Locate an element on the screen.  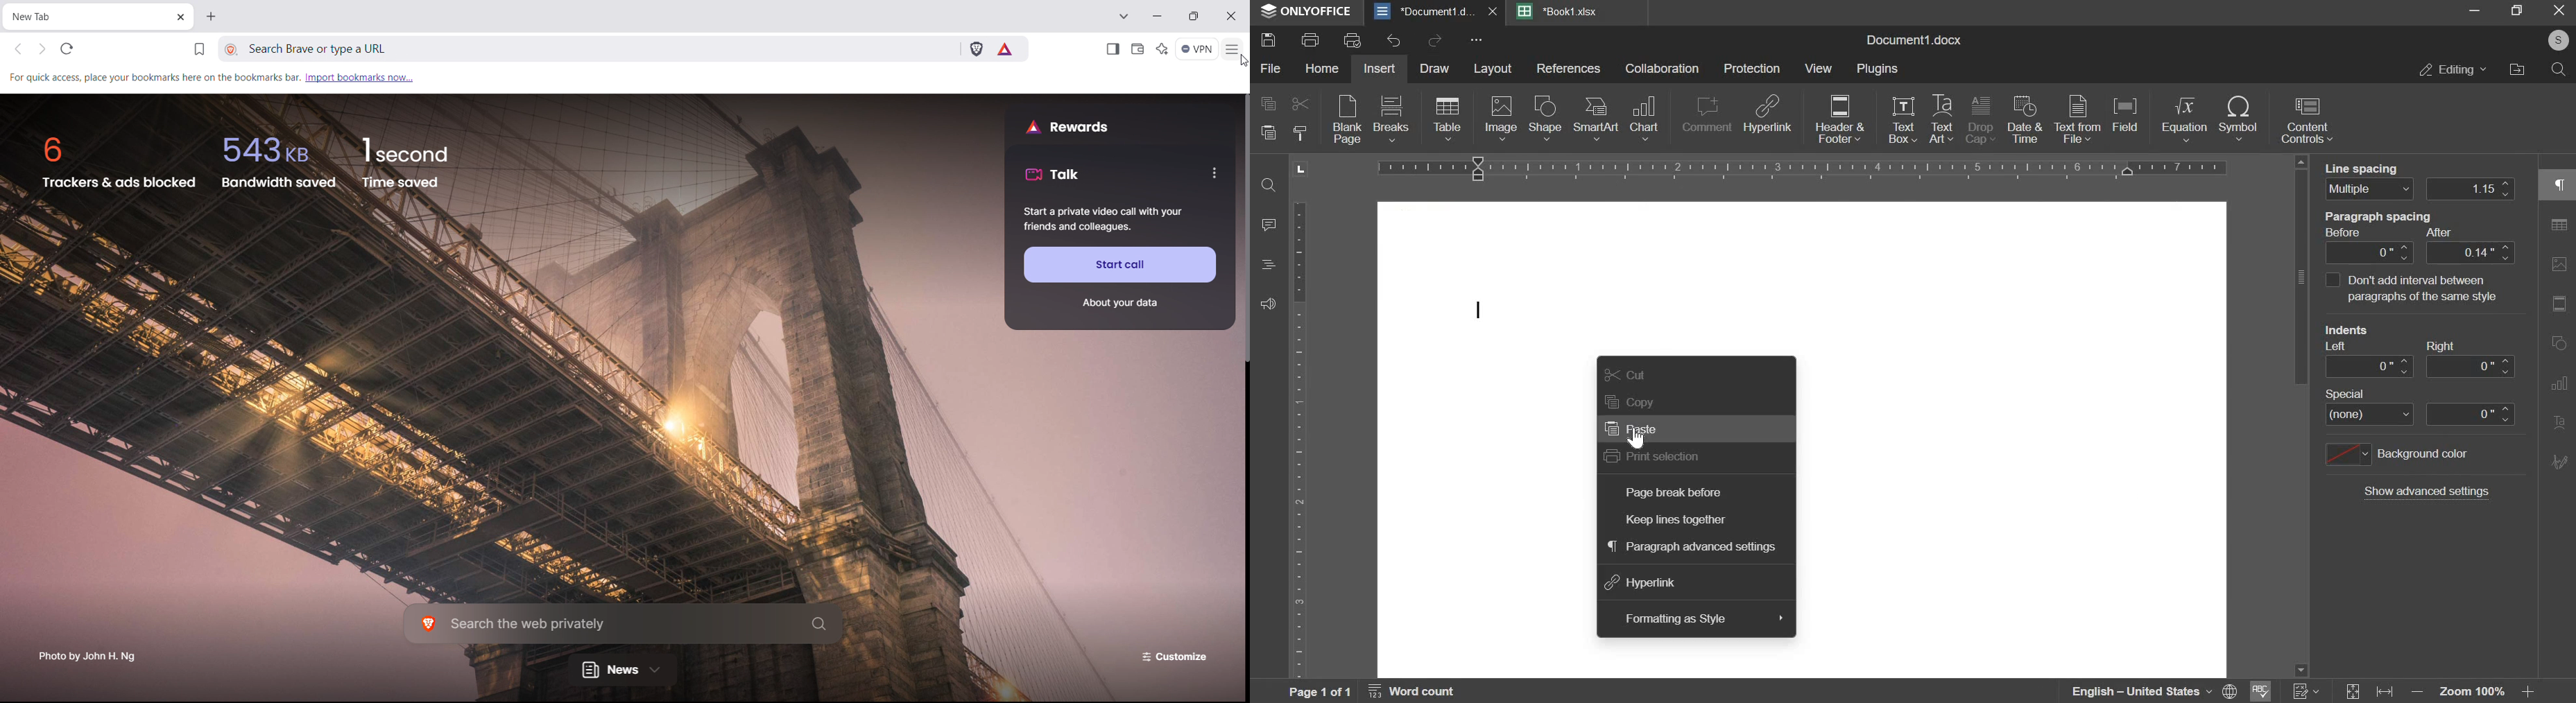
paragraph advanced settings is located at coordinates (1693, 546).